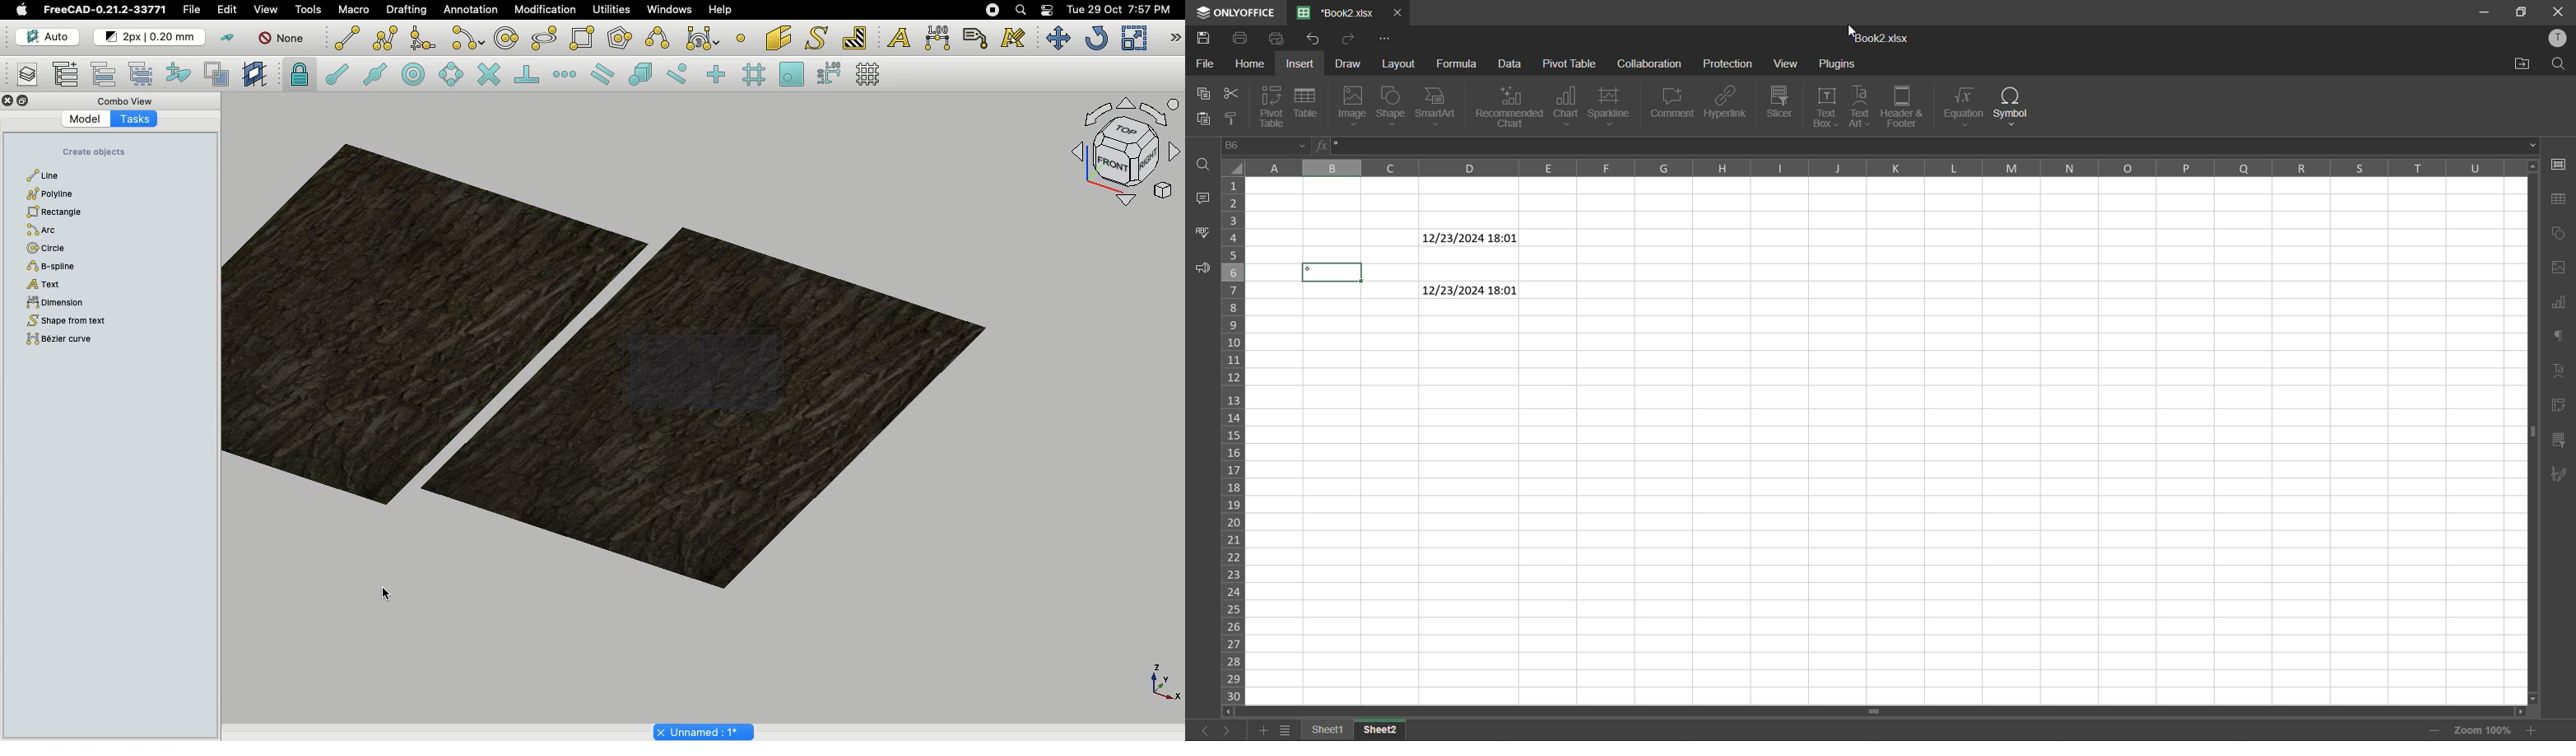 Image resolution: width=2576 pixels, height=756 pixels. I want to click on Search, so click(1020, 10).